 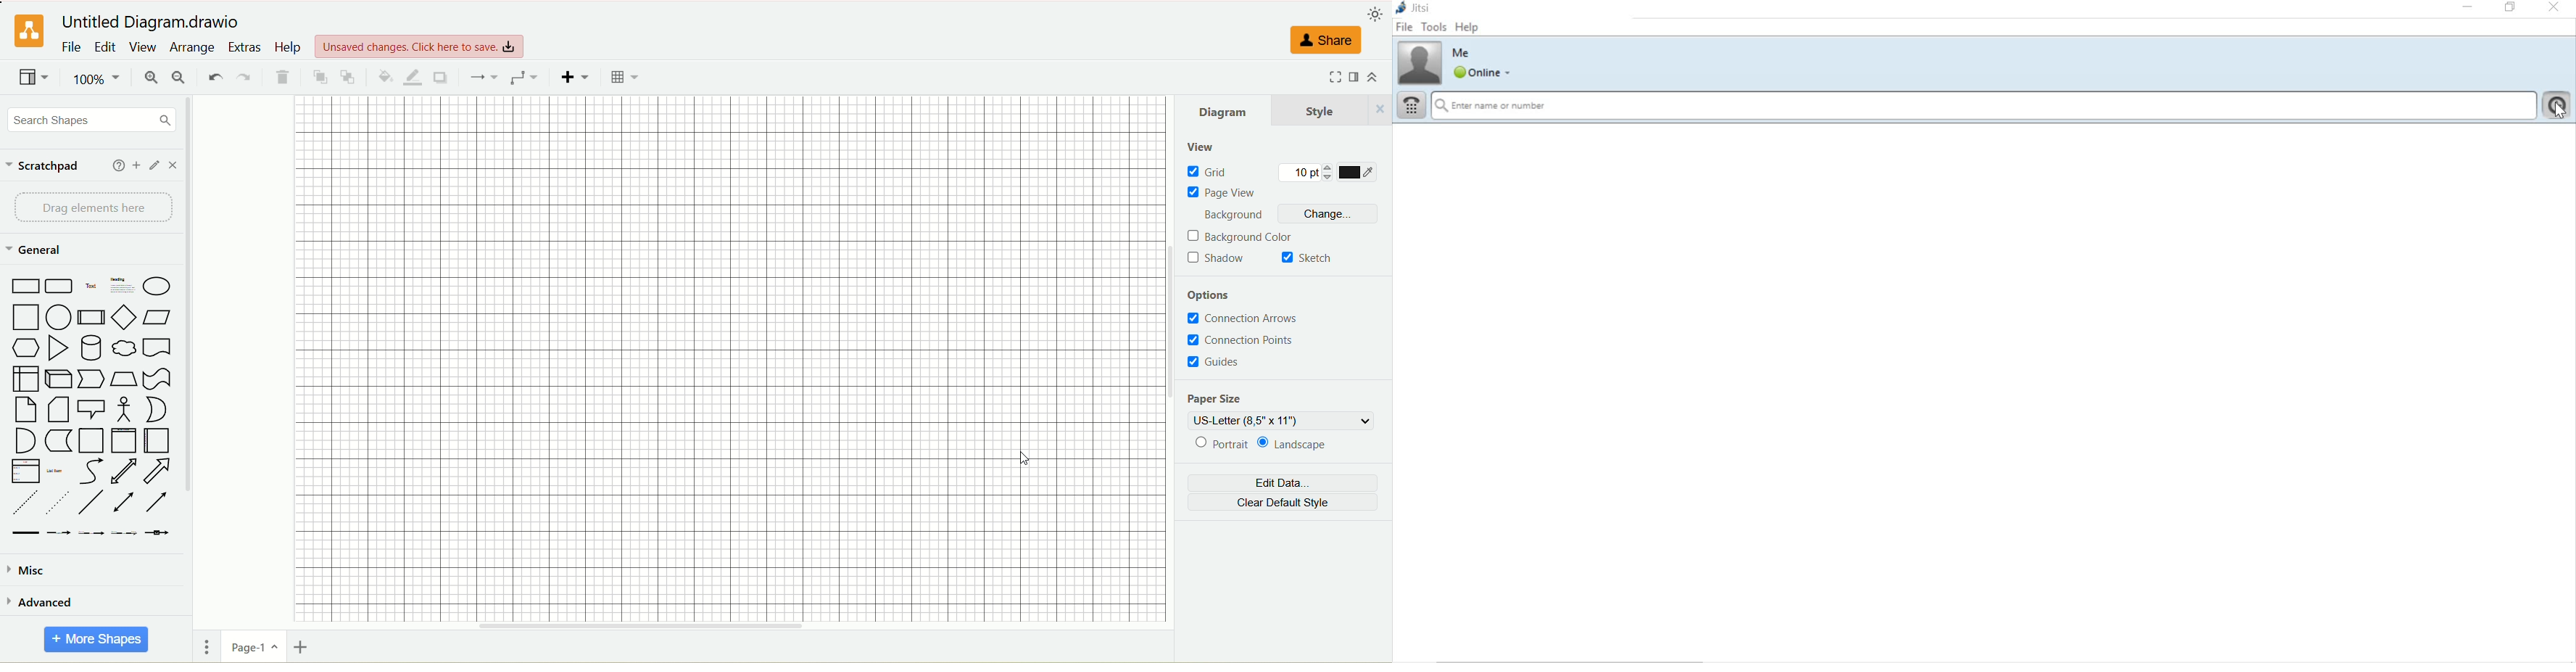 What do you see at coordinates (1376, 15) in the screenshot?
I see `appearance` at bounding box center [1376, 15].